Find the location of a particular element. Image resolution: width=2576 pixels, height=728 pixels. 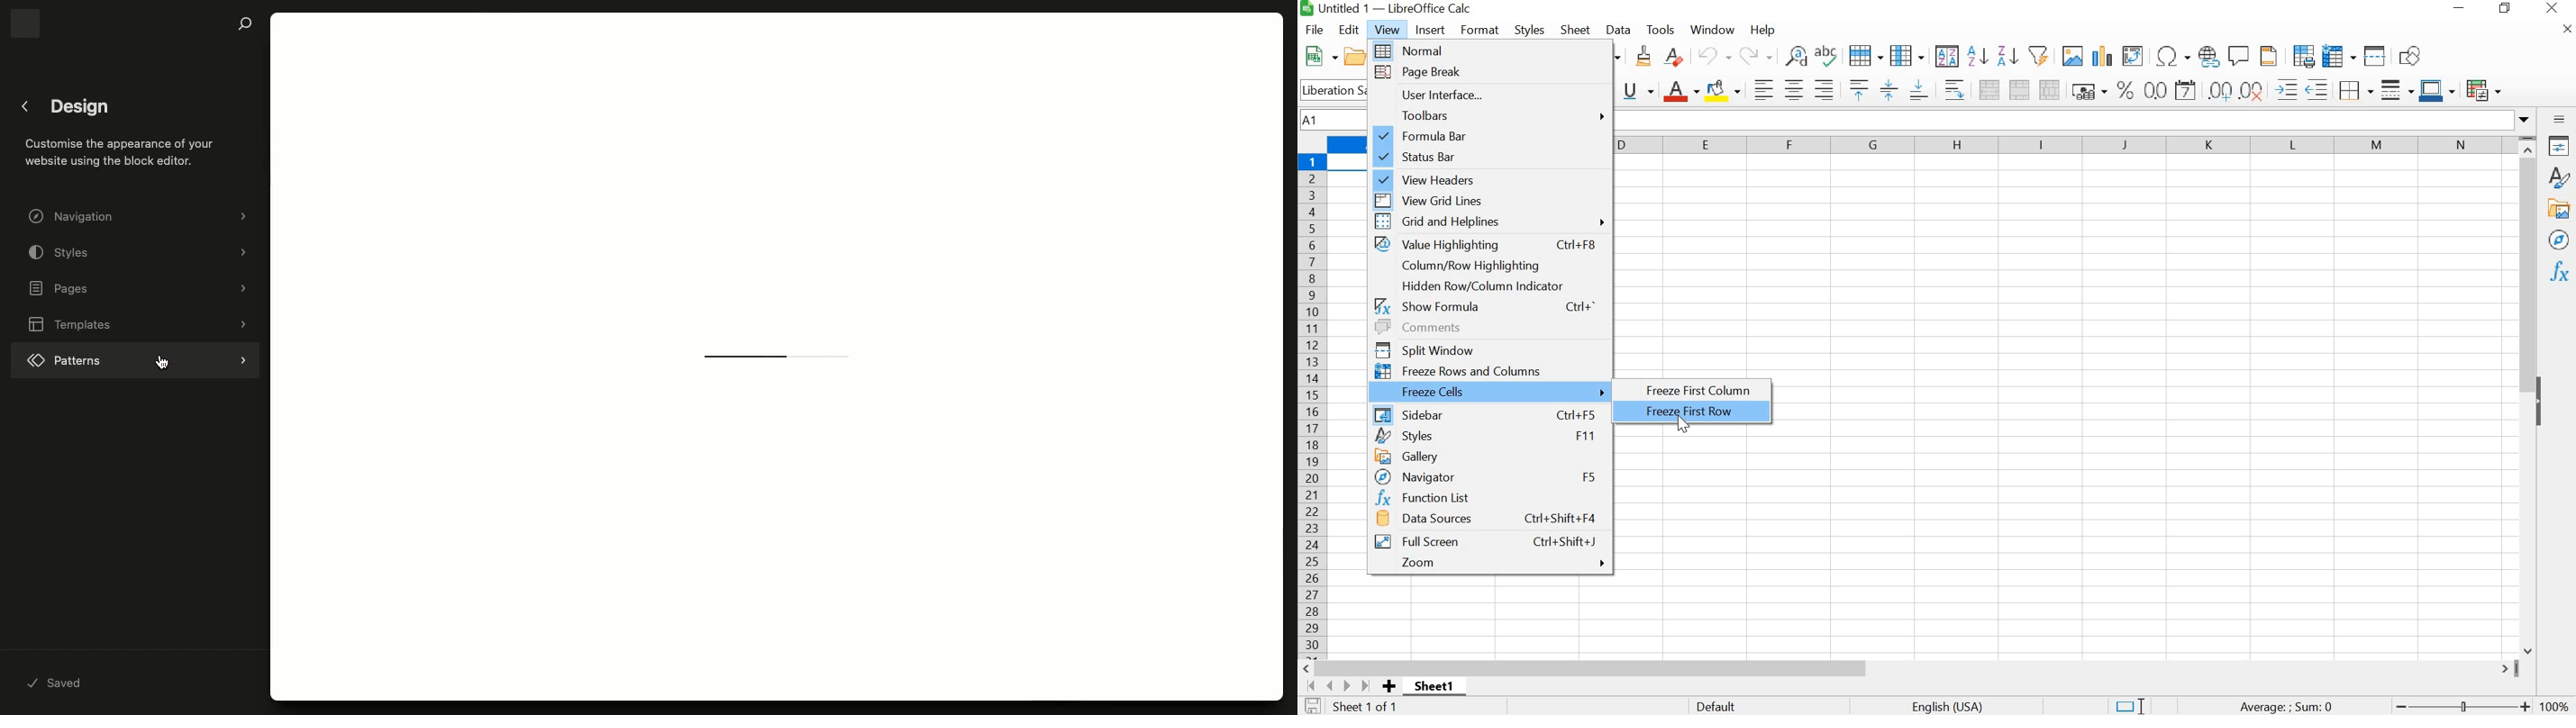

WRAP TEXT is located at coordinates (1952, 89).